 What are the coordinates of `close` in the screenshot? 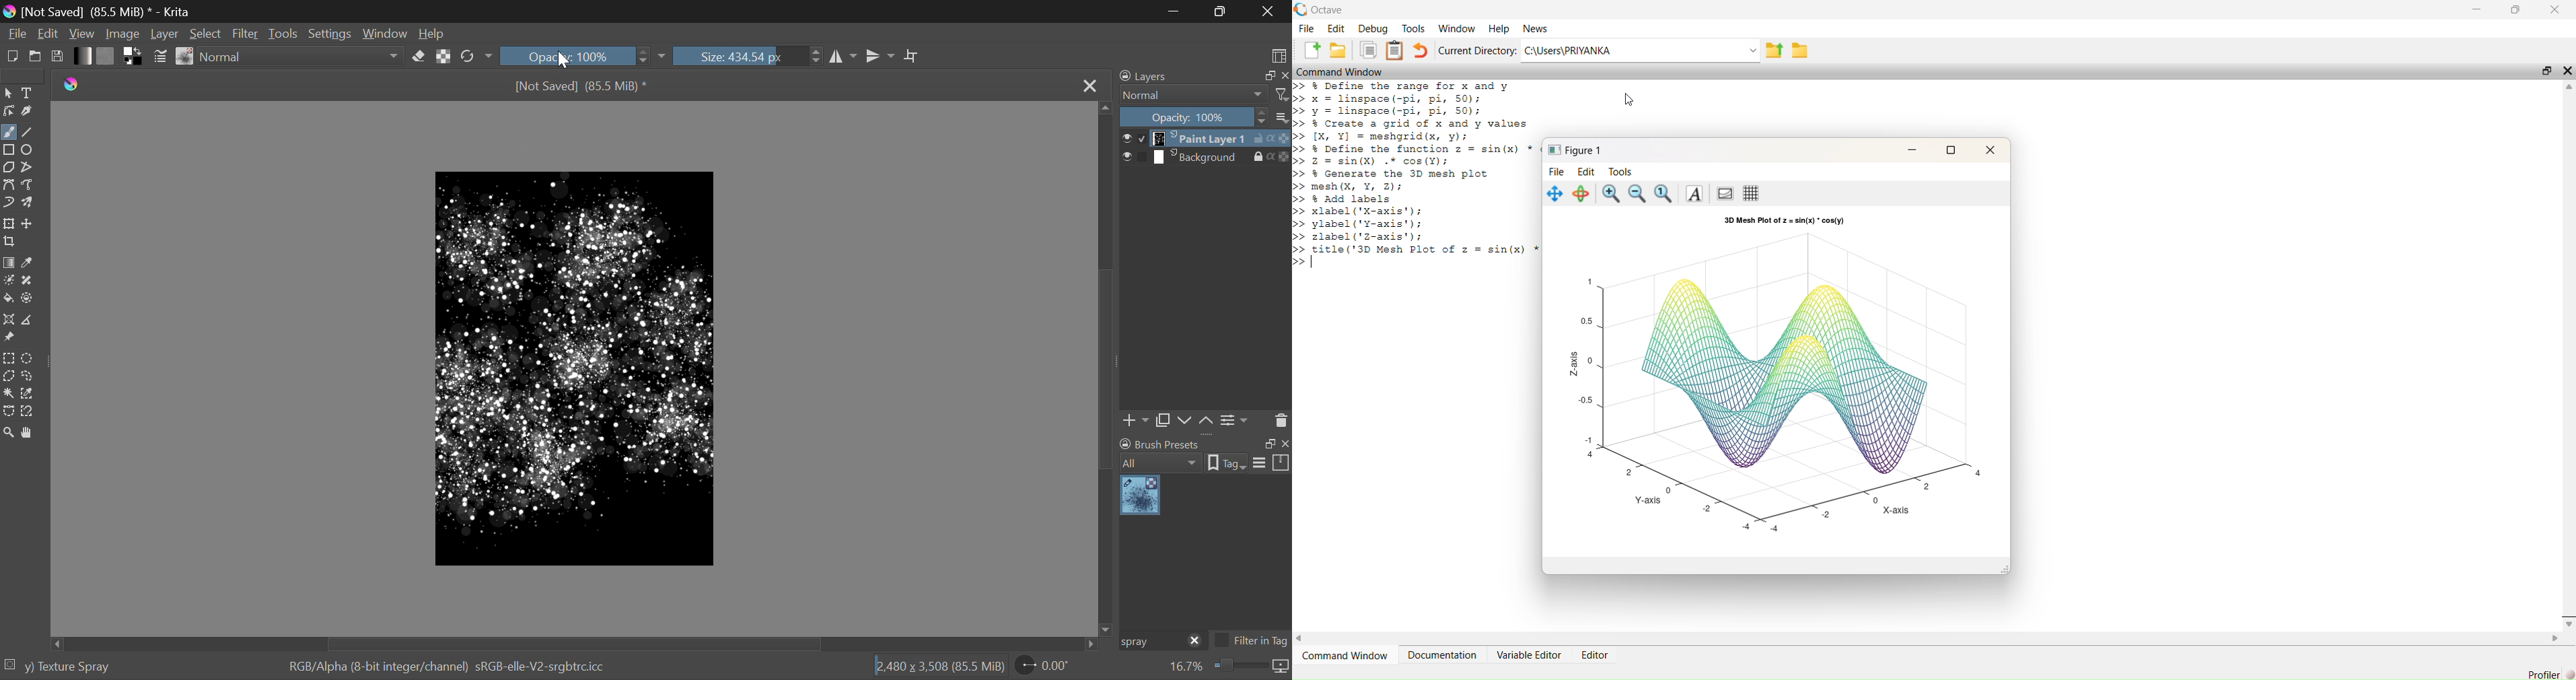 It's located at (1195, 642).